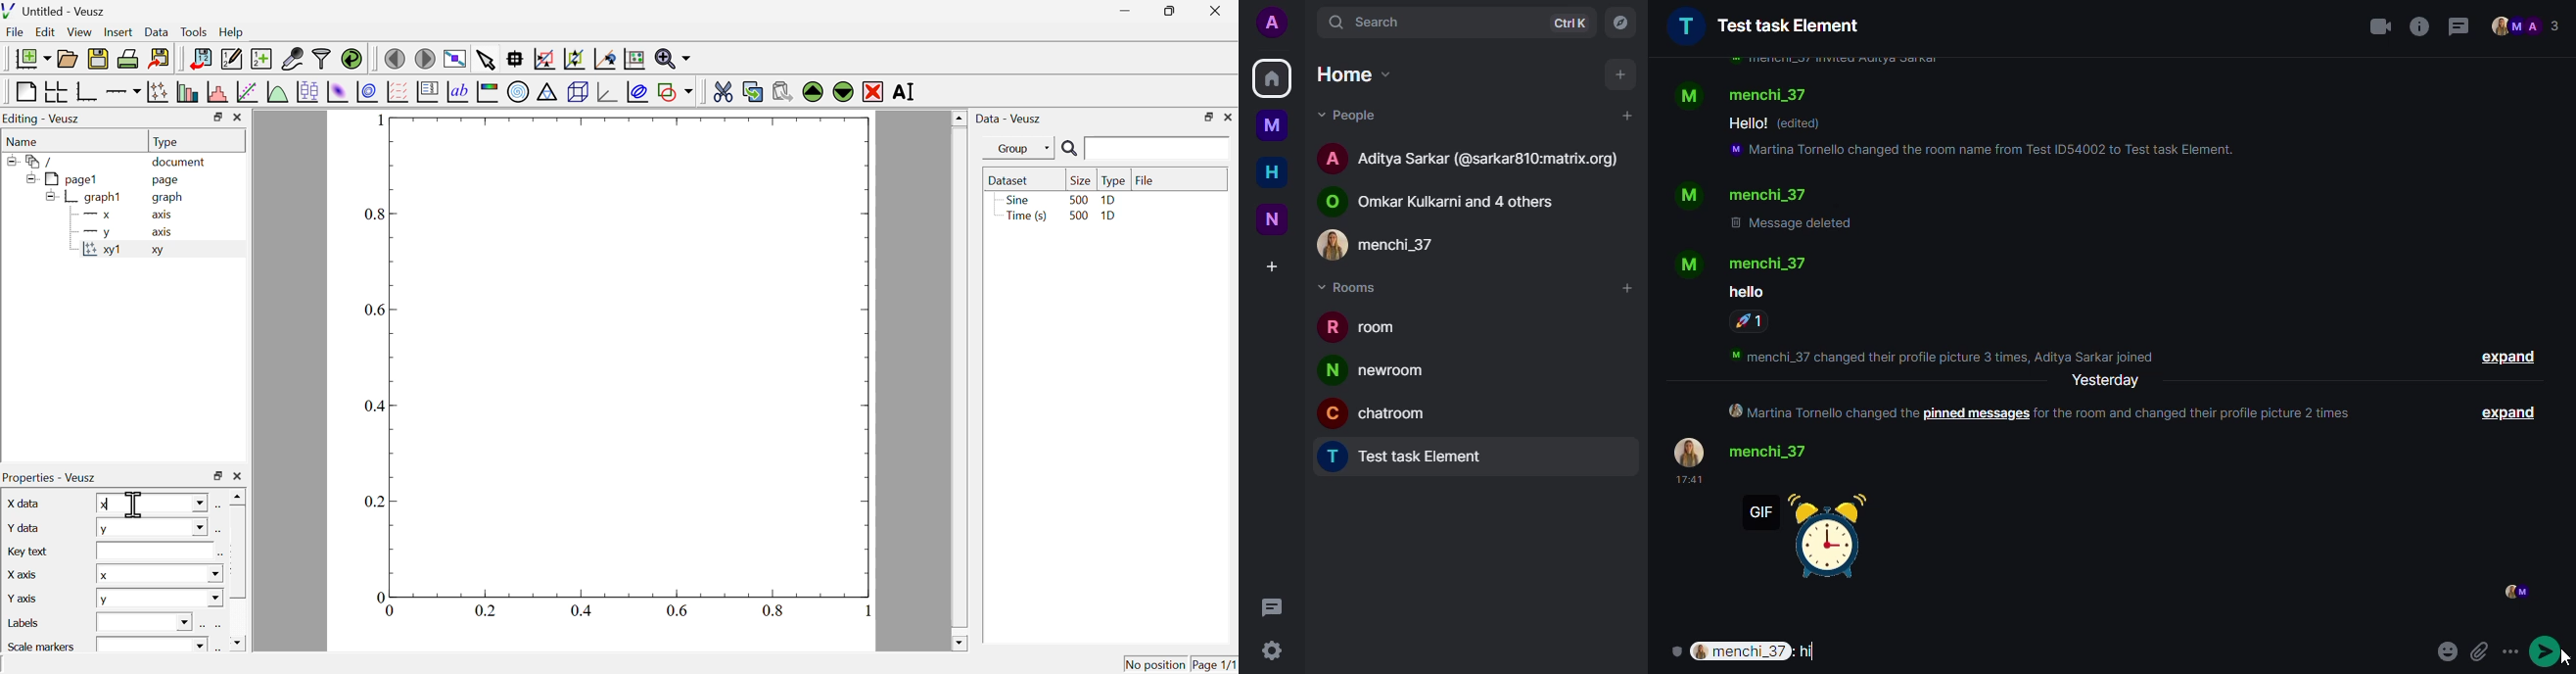  What do you see at coordinates (16, 34) in the screenshot?
I see `file` at bounding box center [16, 34].